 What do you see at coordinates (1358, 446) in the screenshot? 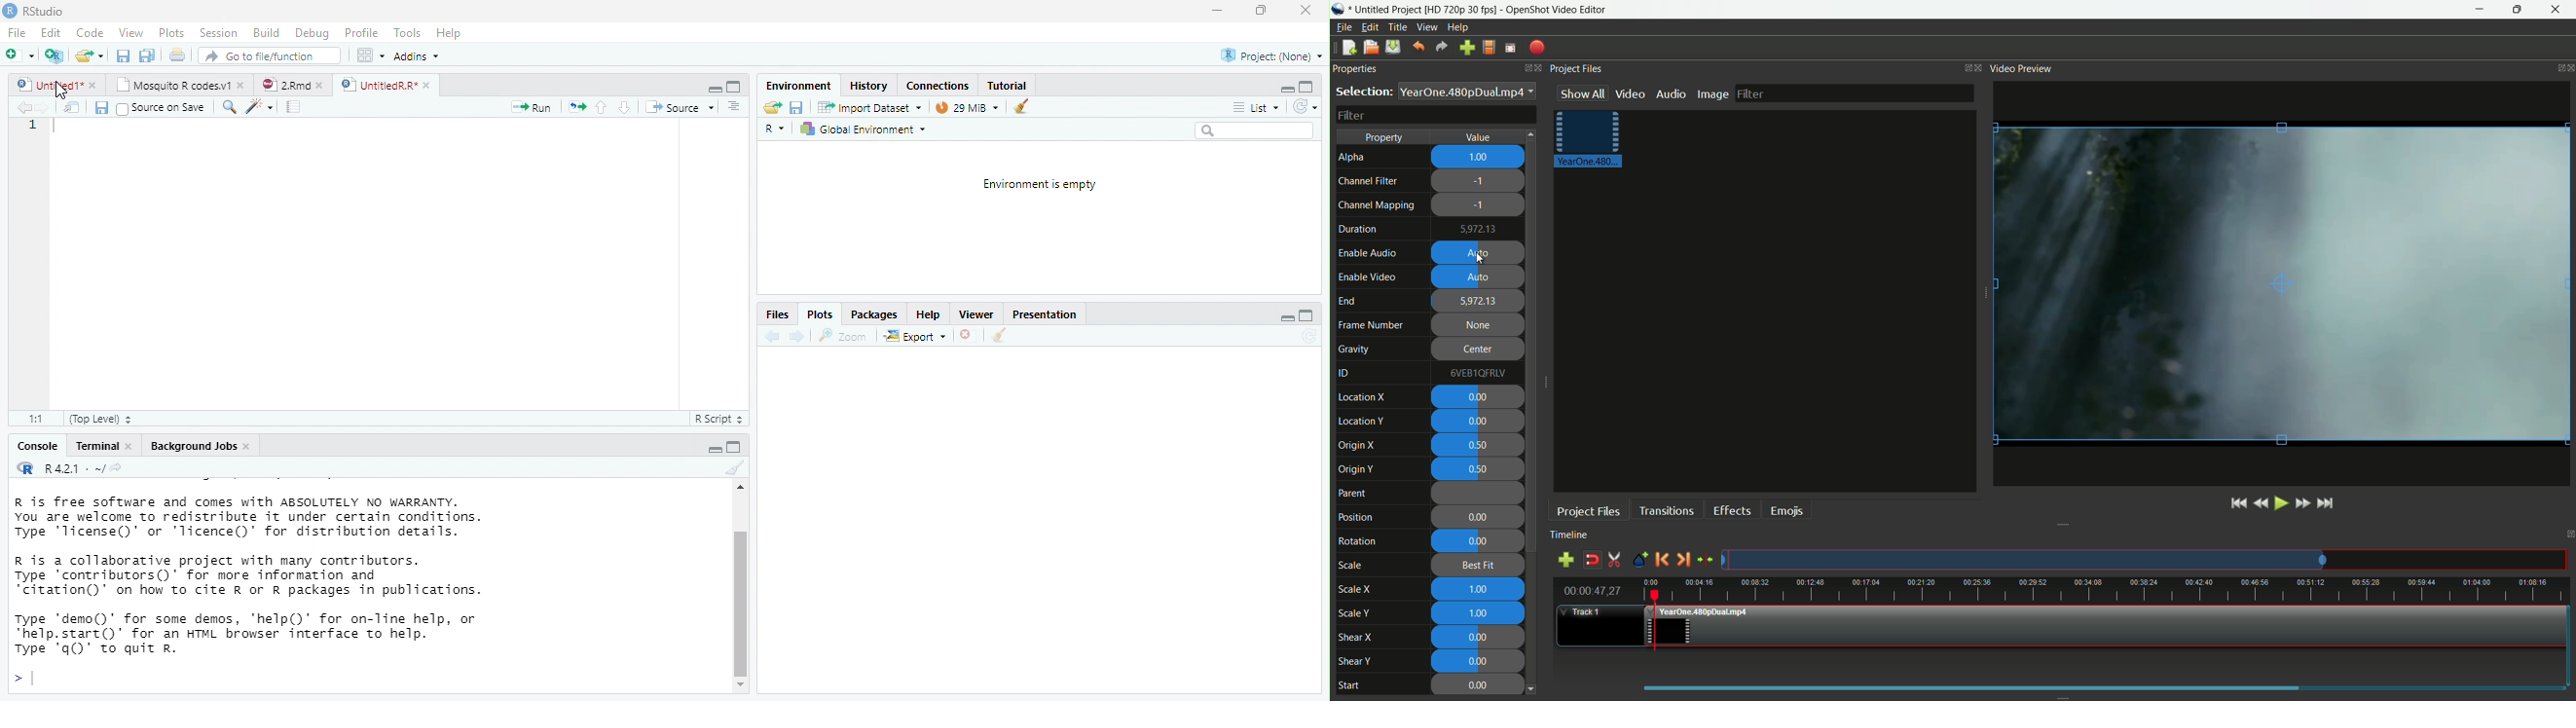
I see `origin x` at bounding box center [1358, 446].